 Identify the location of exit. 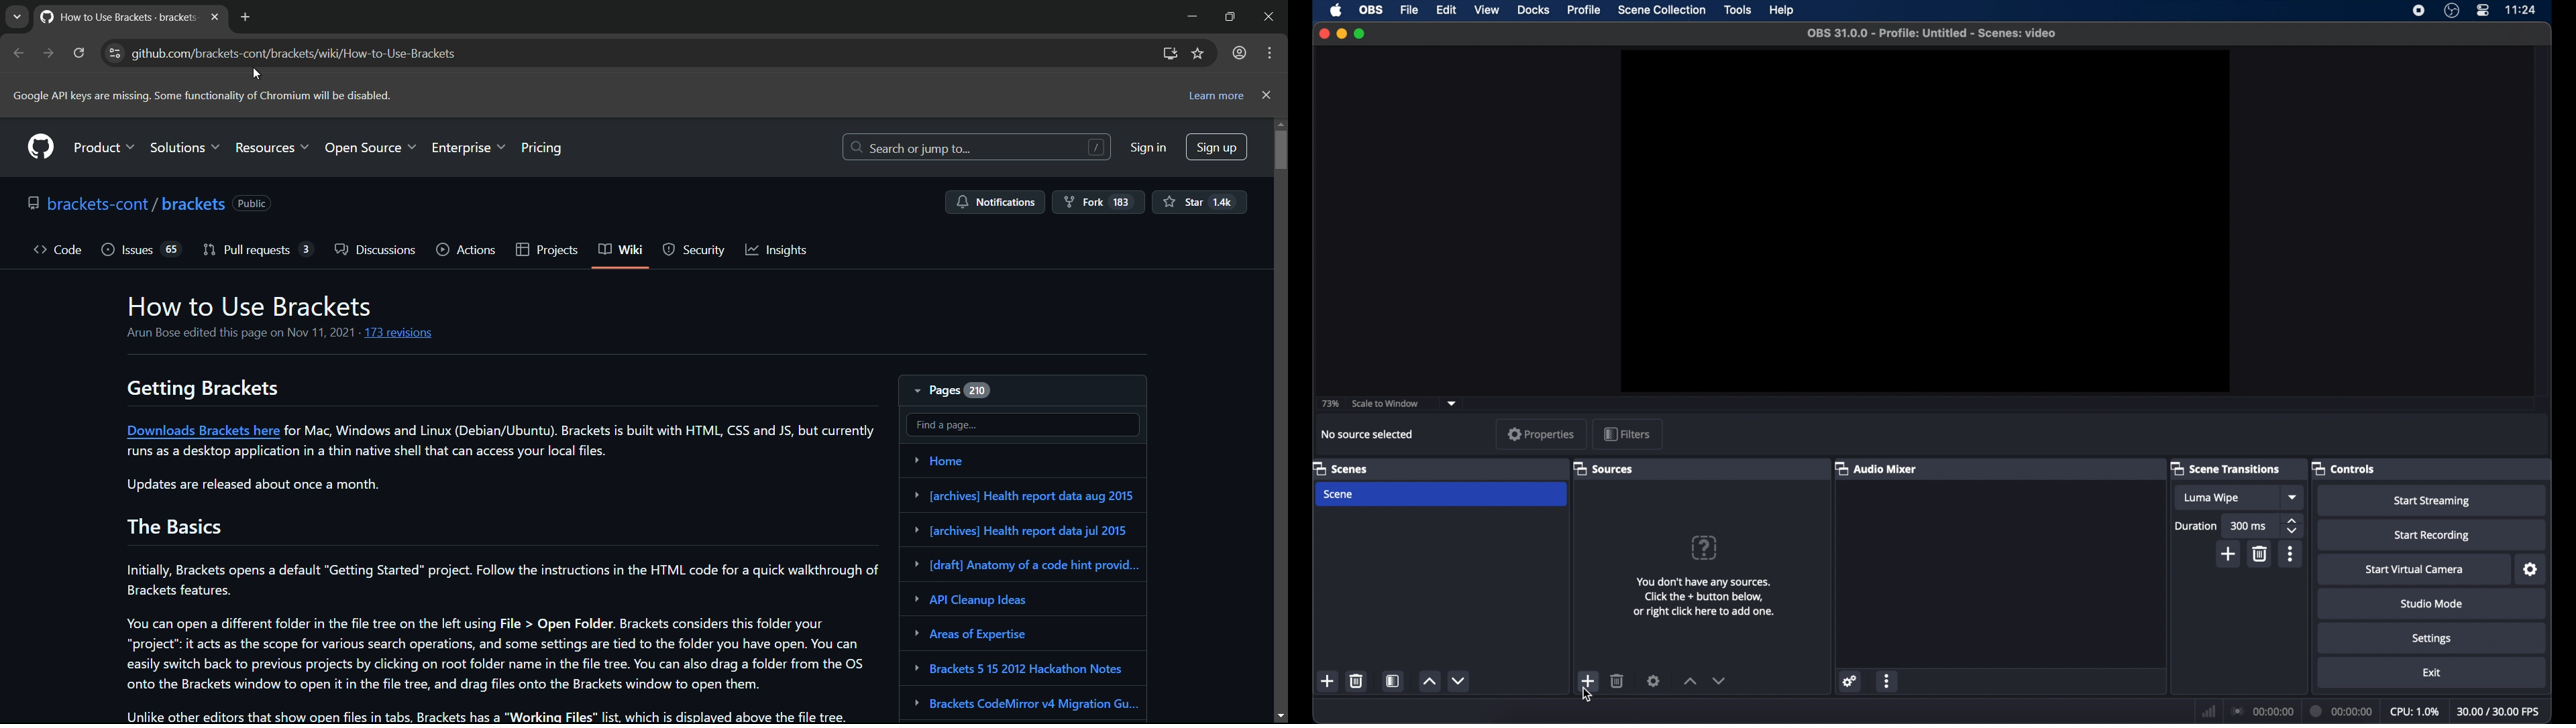
(2434, 673).